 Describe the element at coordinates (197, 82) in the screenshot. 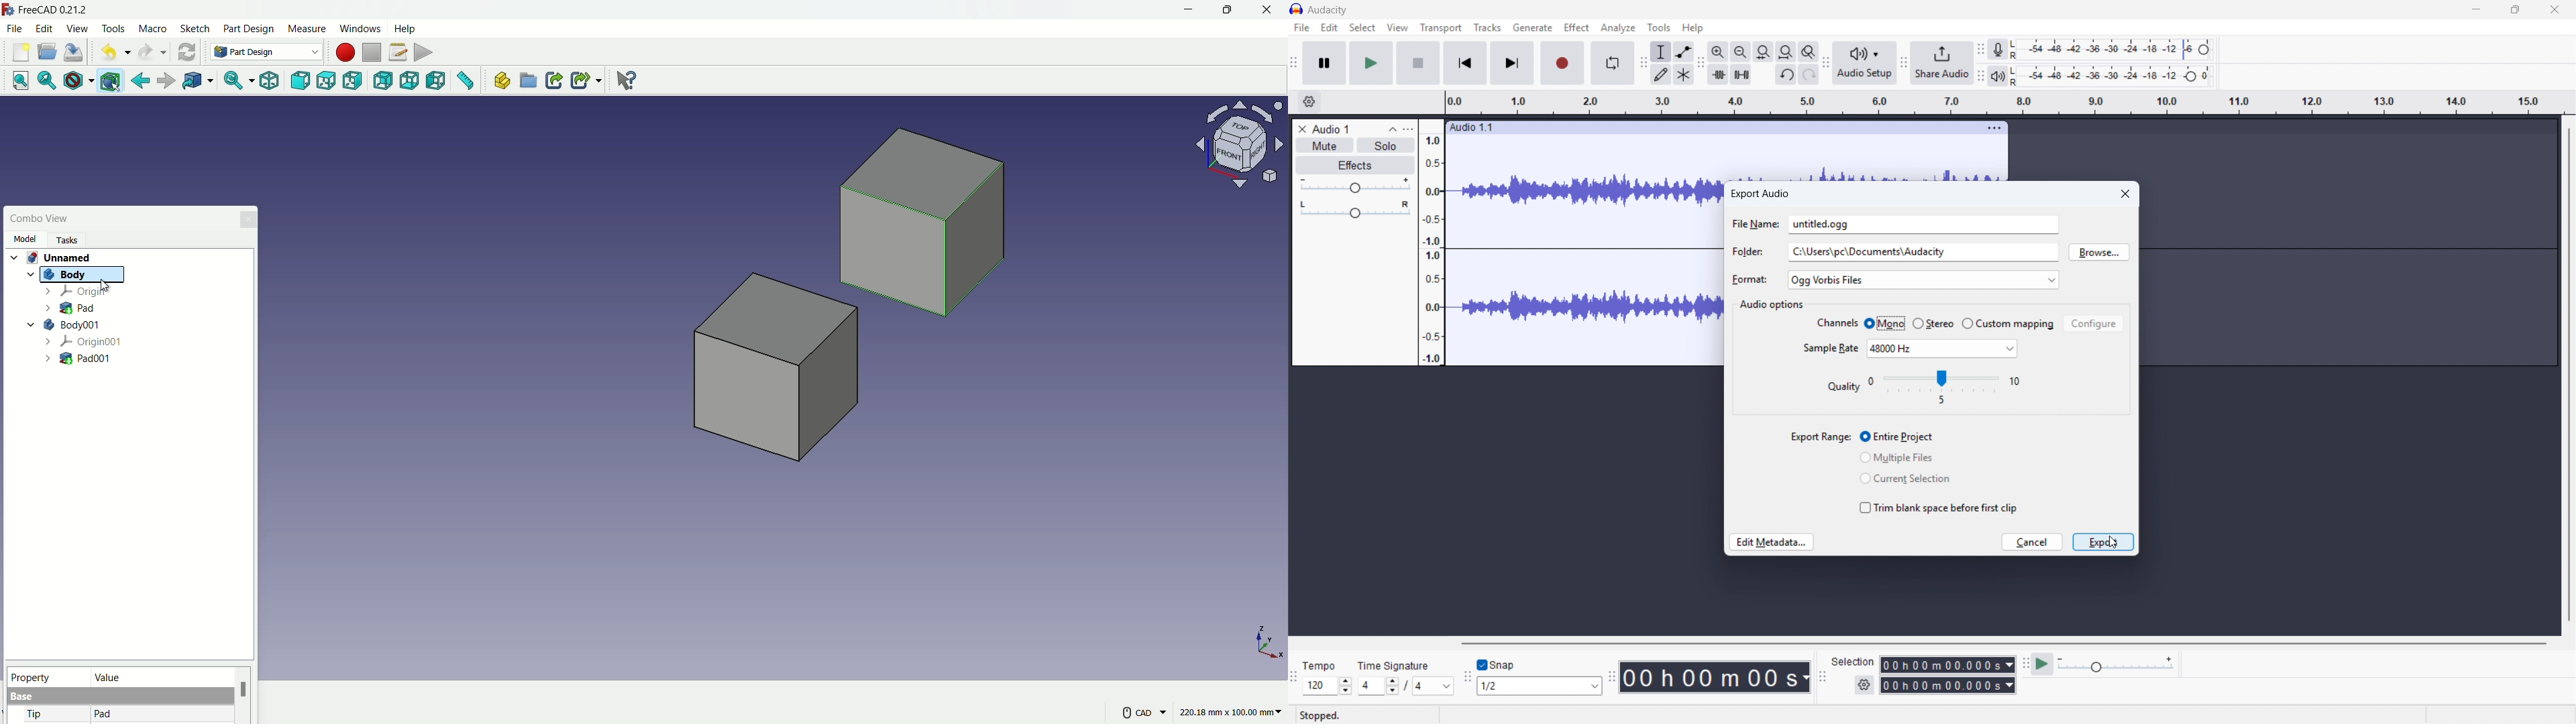

I see `go to linked object` at that location.